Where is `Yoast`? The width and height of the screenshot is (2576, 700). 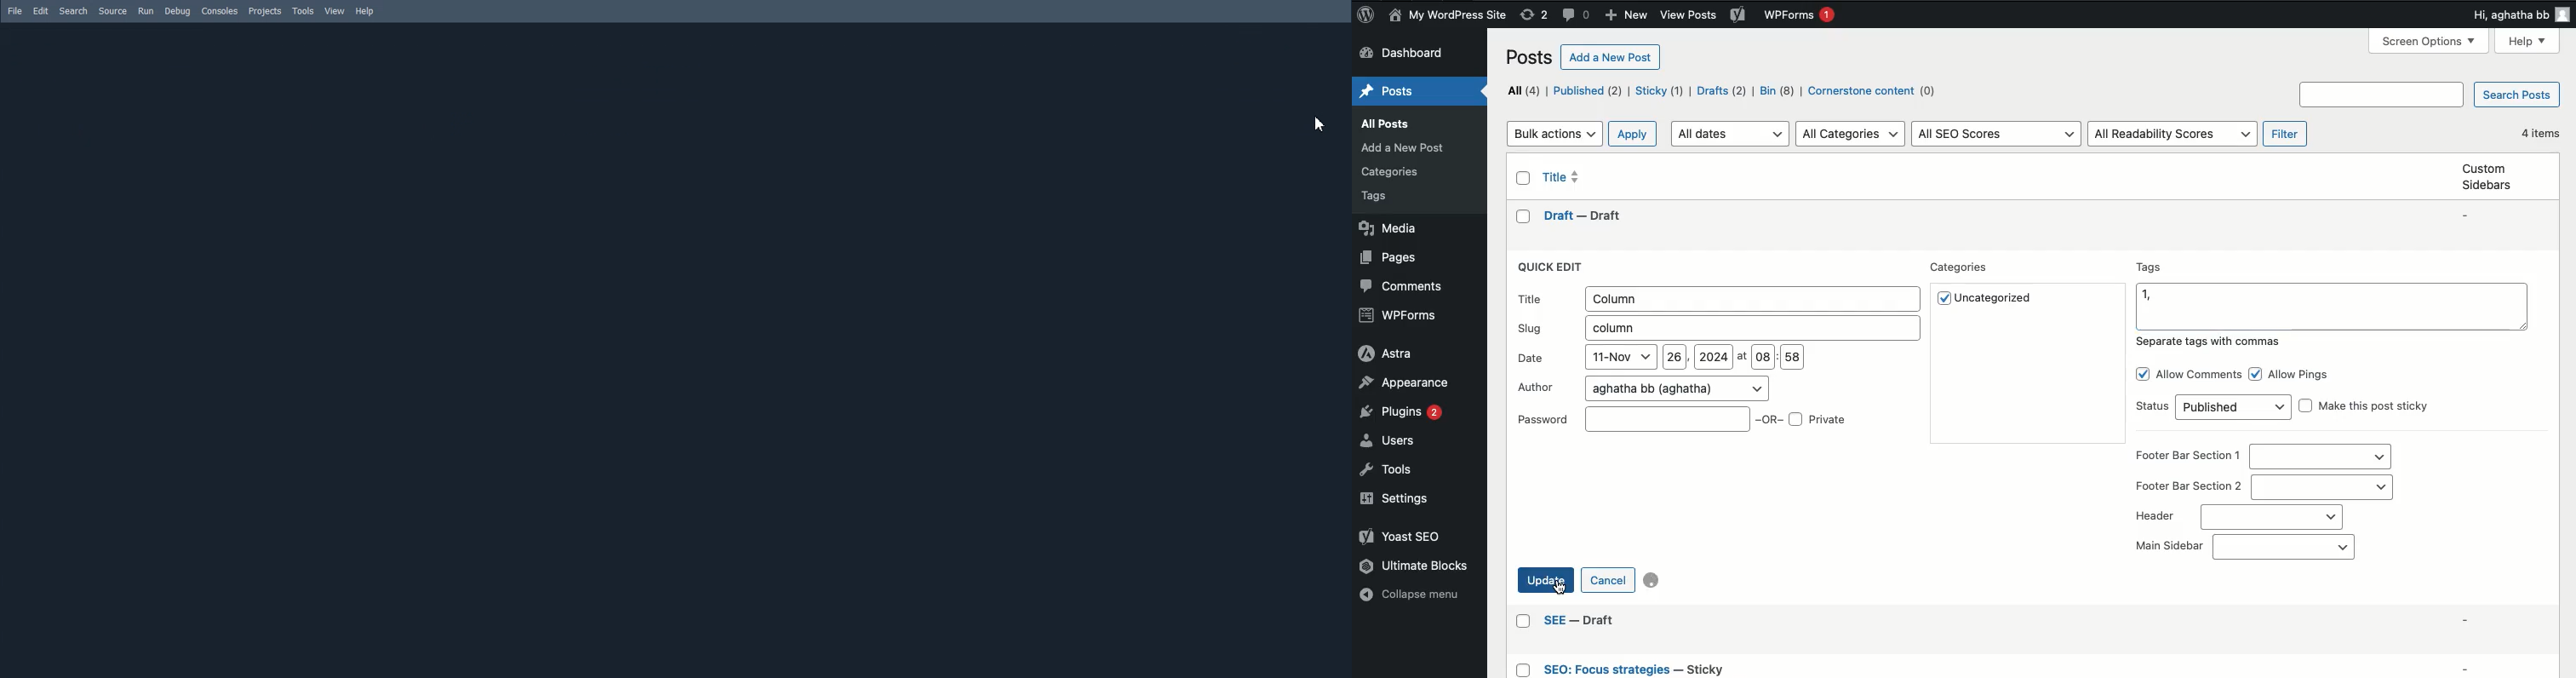
Yoast is located at coordinates (1739, 19).